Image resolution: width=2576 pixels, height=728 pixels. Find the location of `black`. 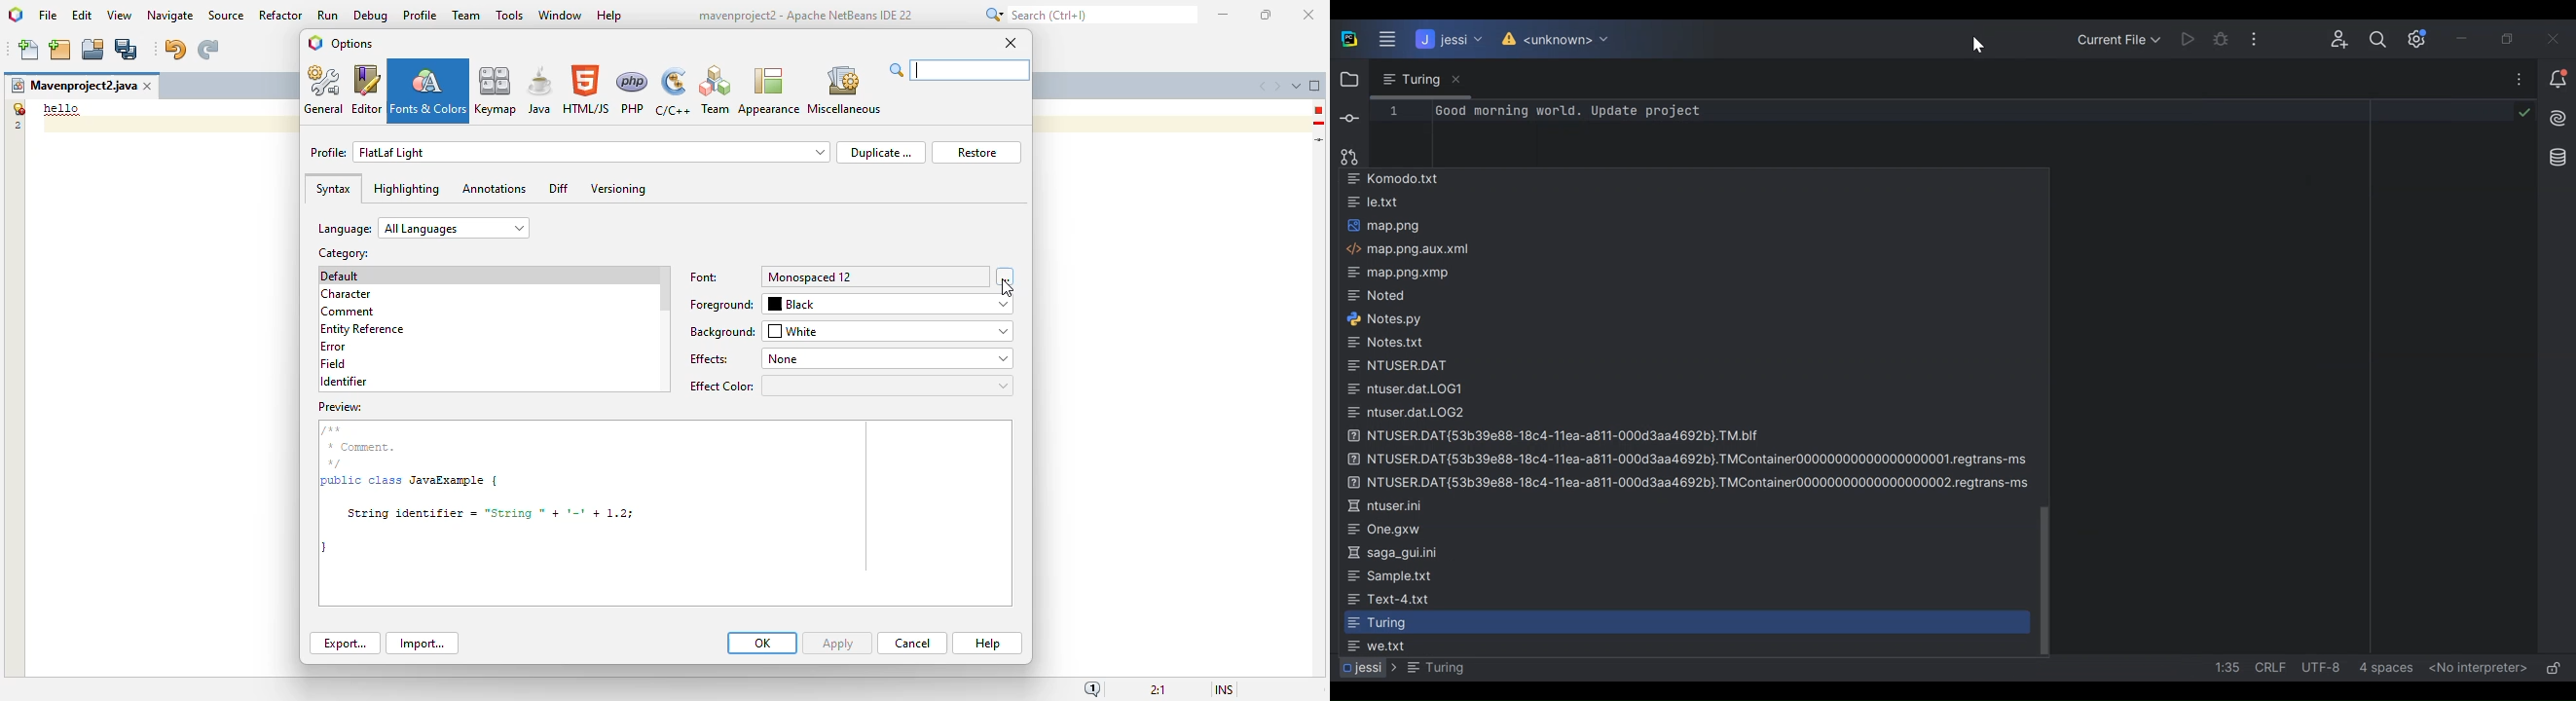

black is located at coordinates (889, 306).